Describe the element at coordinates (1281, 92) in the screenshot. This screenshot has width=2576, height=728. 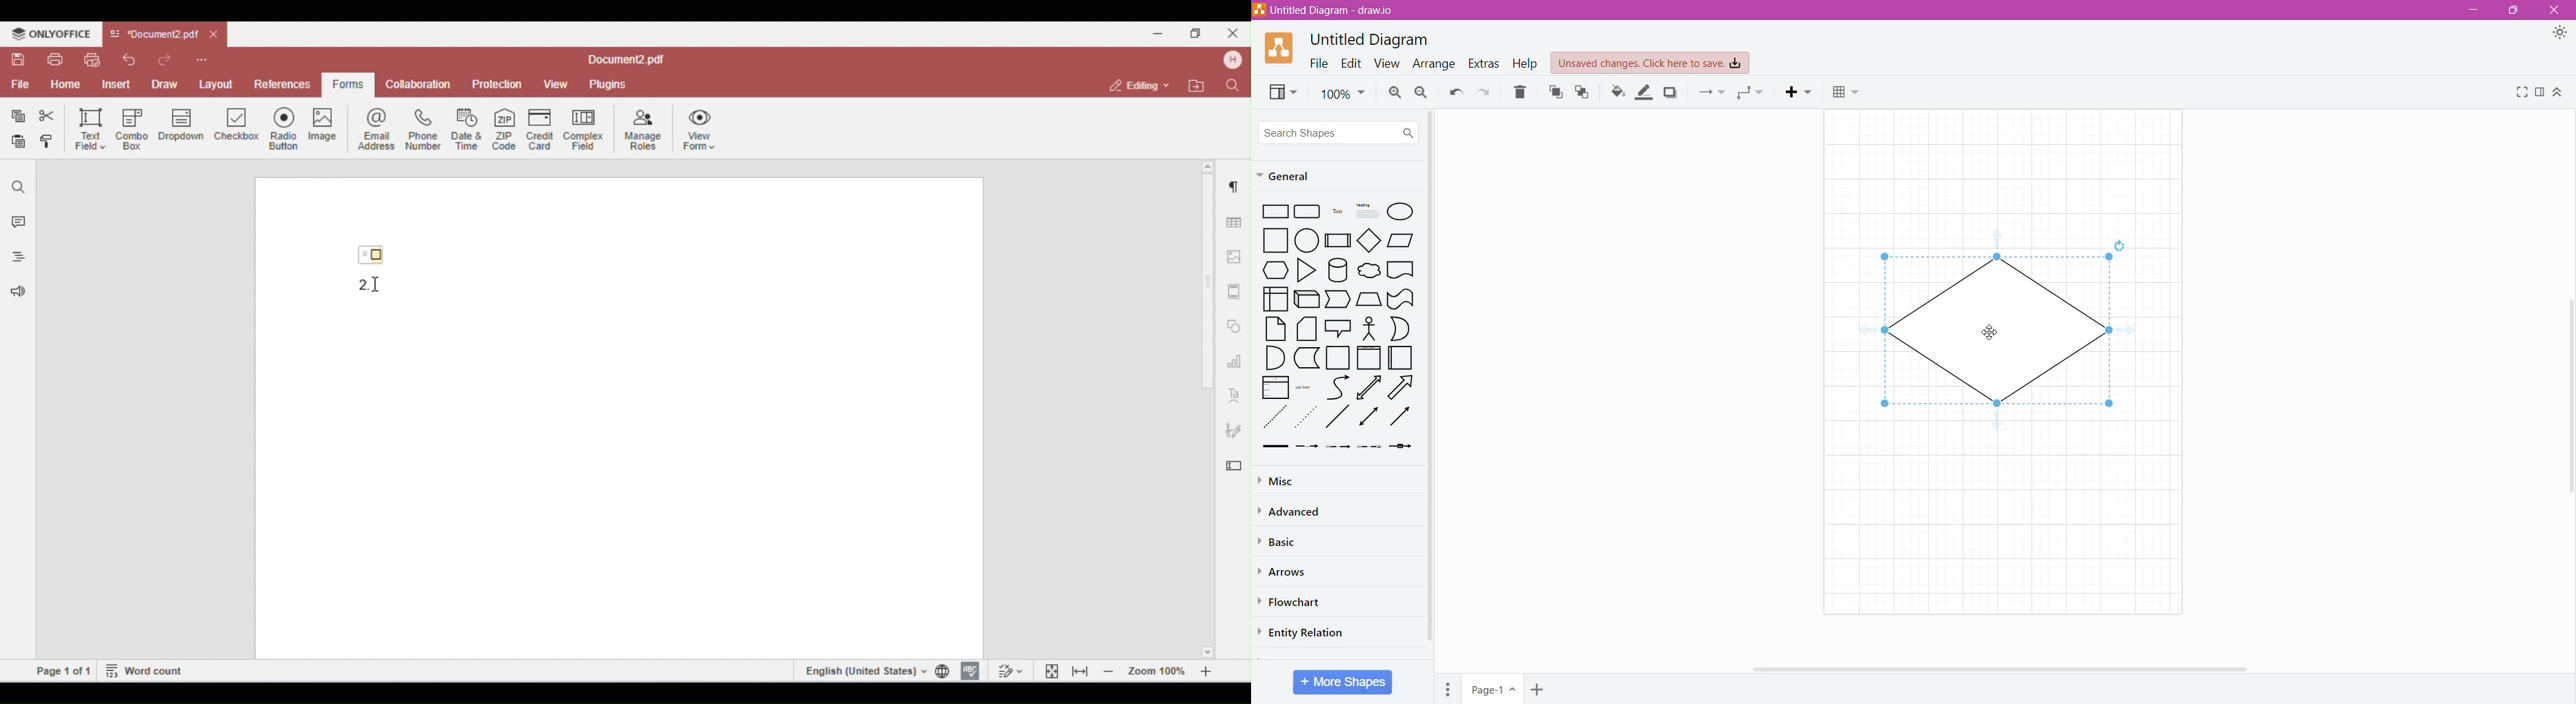
I see `View` at that location.